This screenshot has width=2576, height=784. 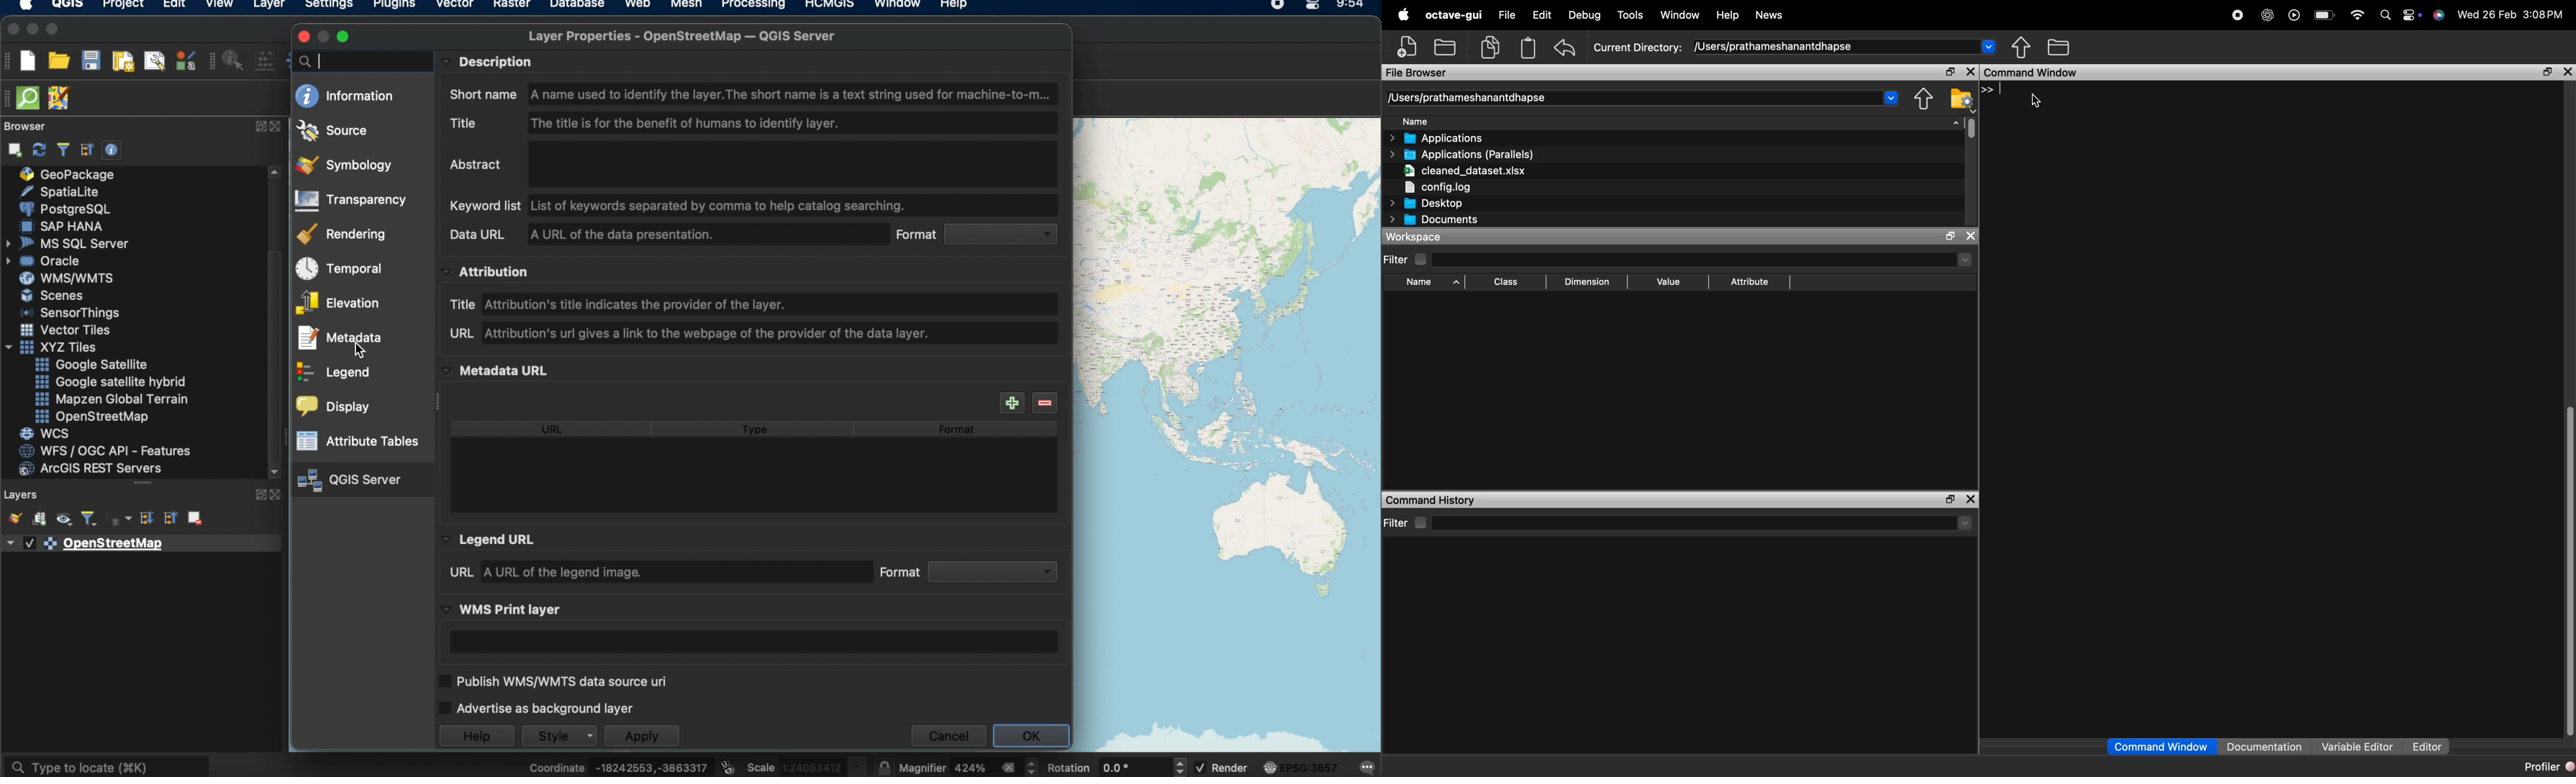 I want to click on show layout, so click(x=153, y=60).